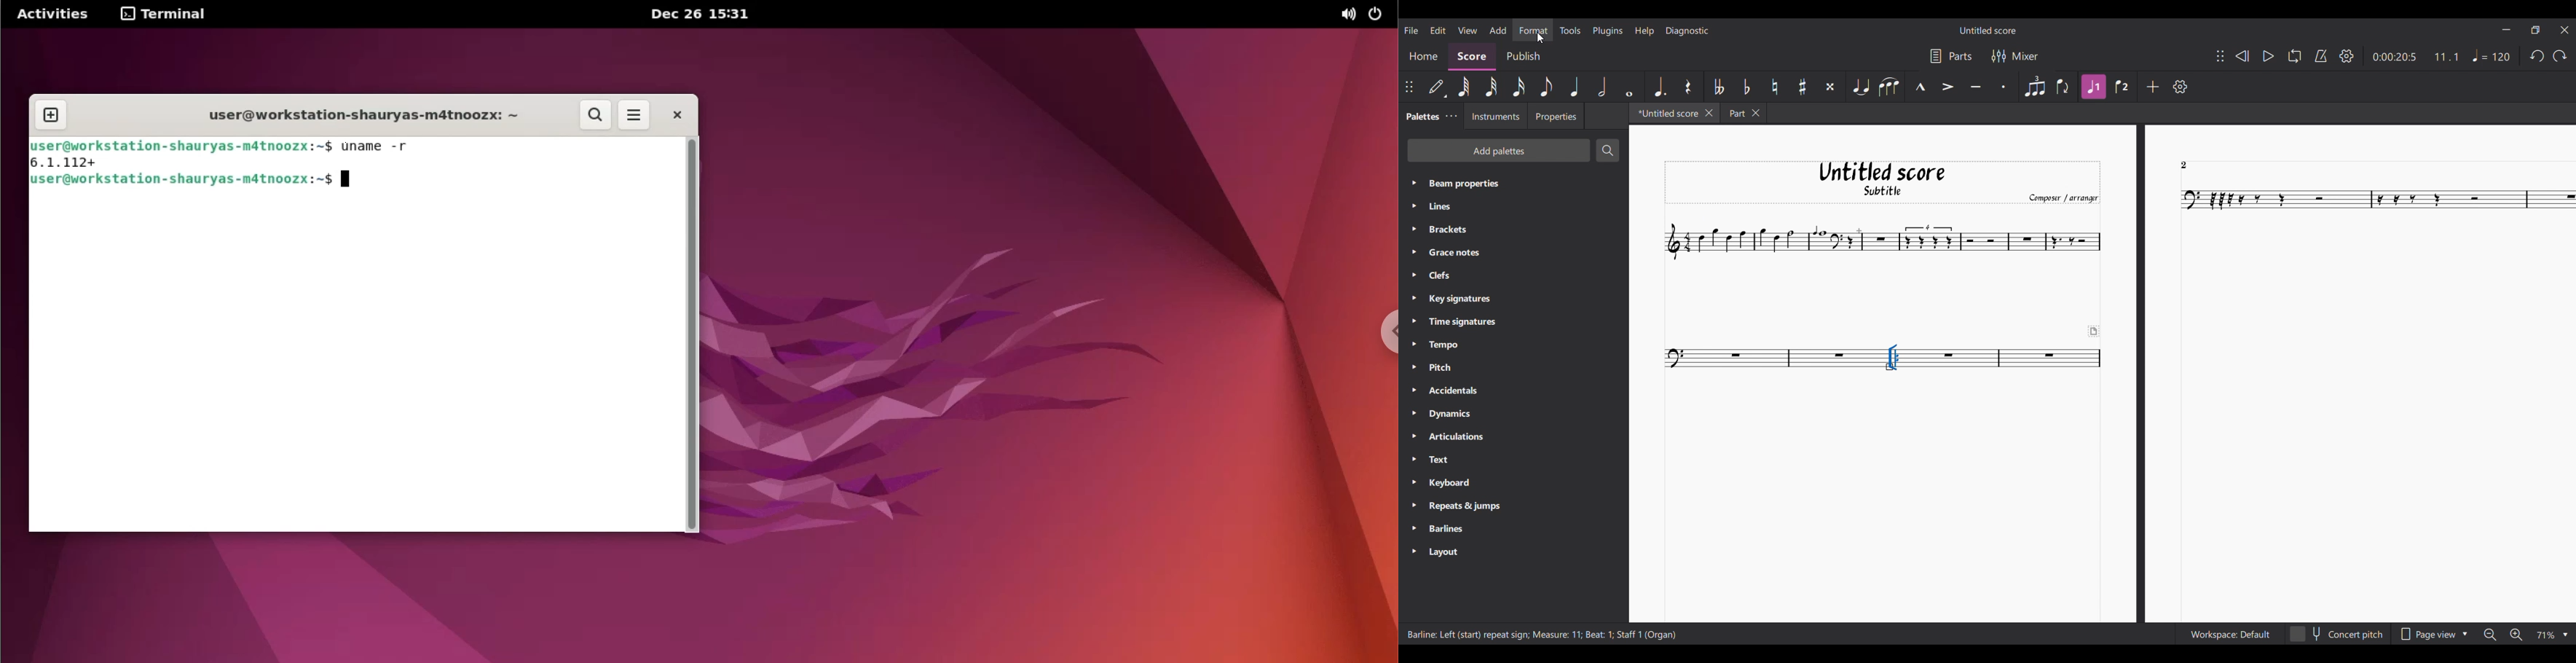  I want to click on Help menu, so click(1645, 31).